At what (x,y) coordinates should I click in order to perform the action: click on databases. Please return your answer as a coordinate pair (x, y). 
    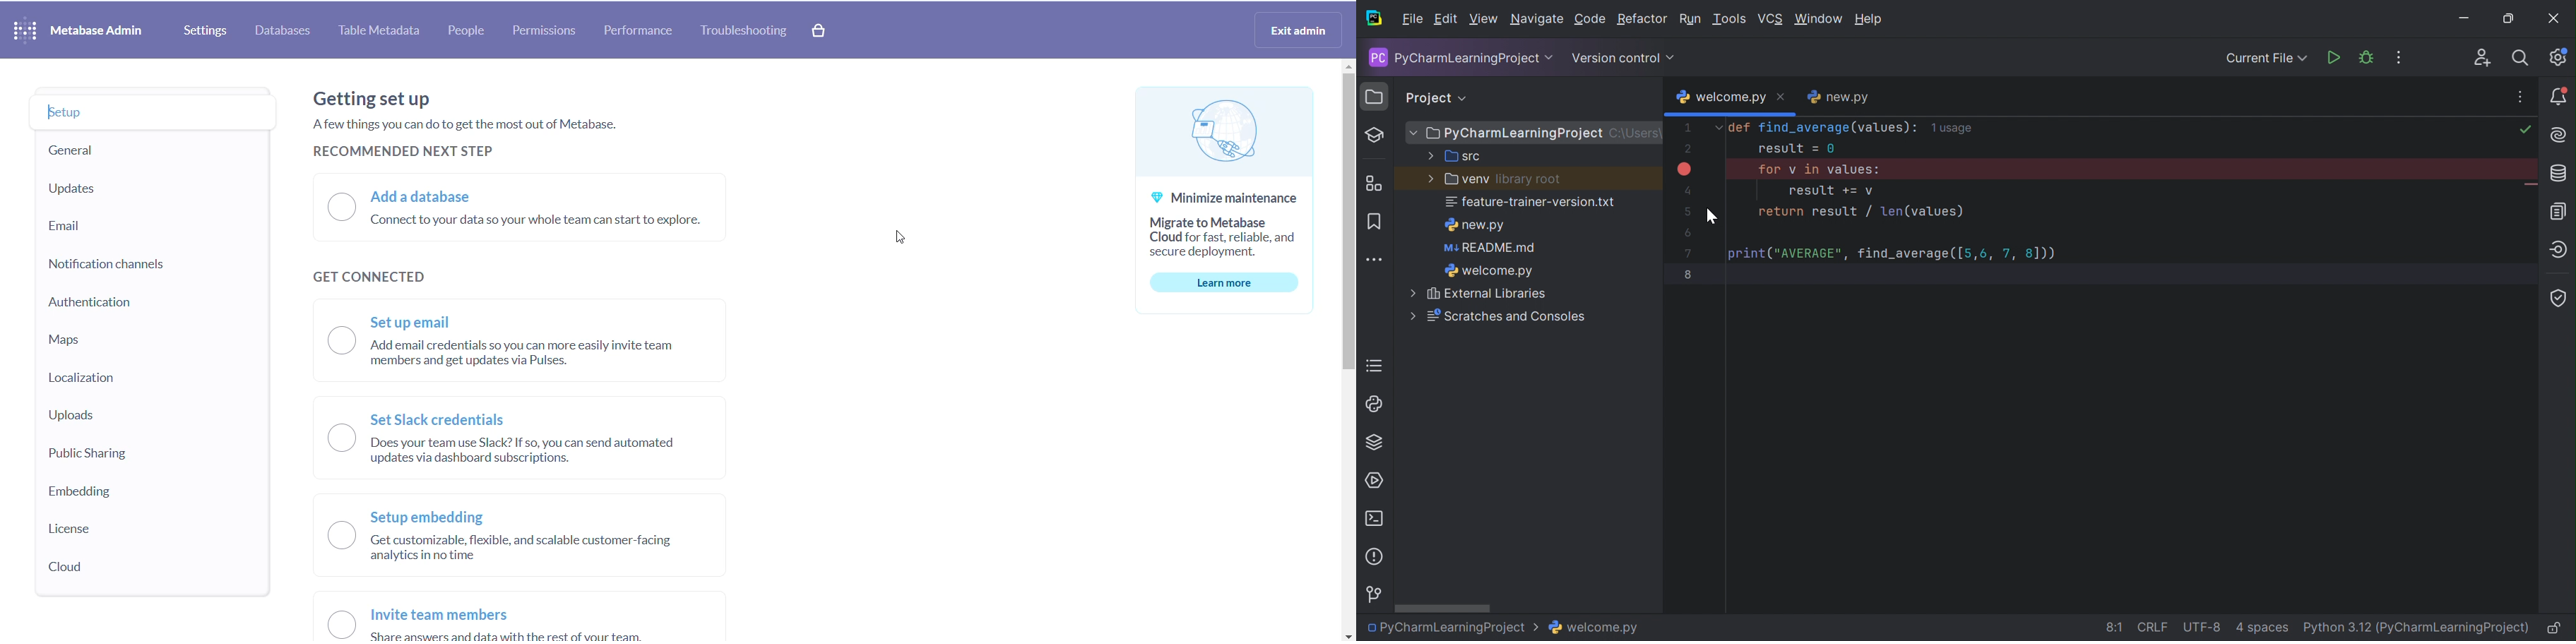
    Looking at the image, I should click on (283, 31).